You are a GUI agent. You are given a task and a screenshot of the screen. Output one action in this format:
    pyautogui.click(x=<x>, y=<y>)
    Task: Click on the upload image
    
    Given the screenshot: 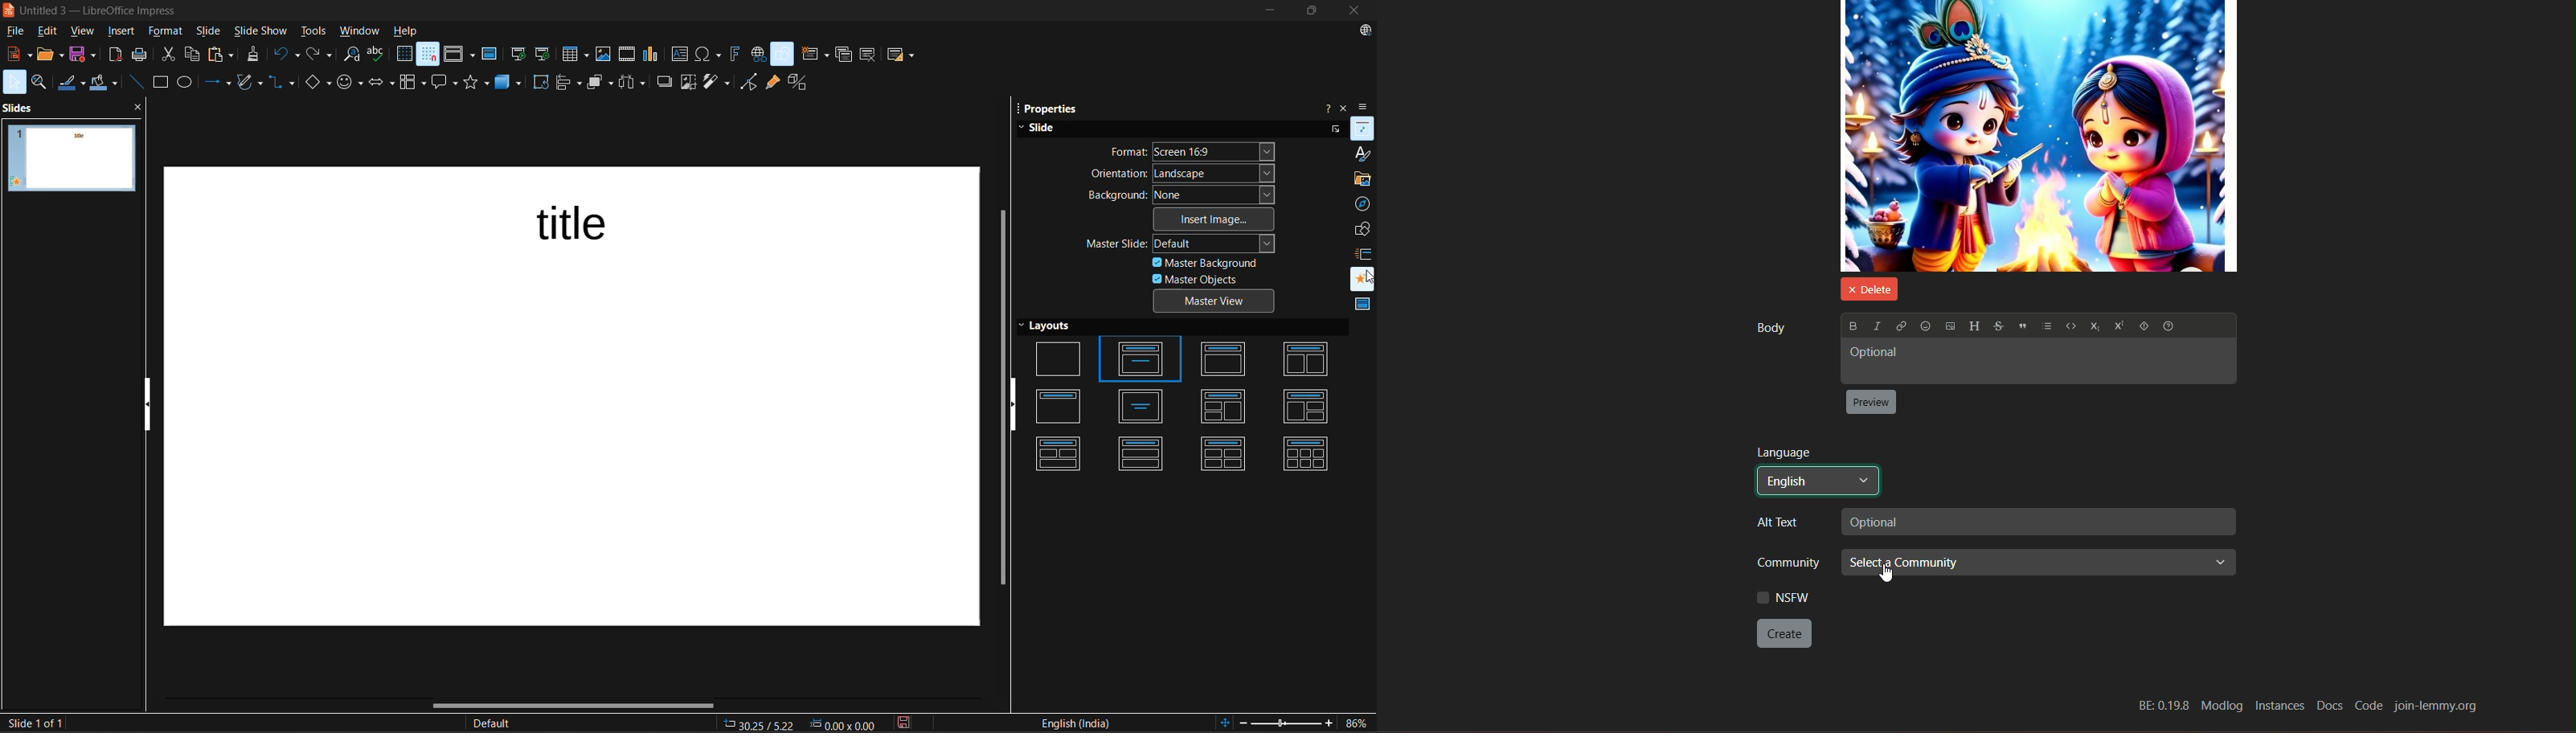 What is the action you would take?
    pyautogui.click(x=1950, y=327)
    